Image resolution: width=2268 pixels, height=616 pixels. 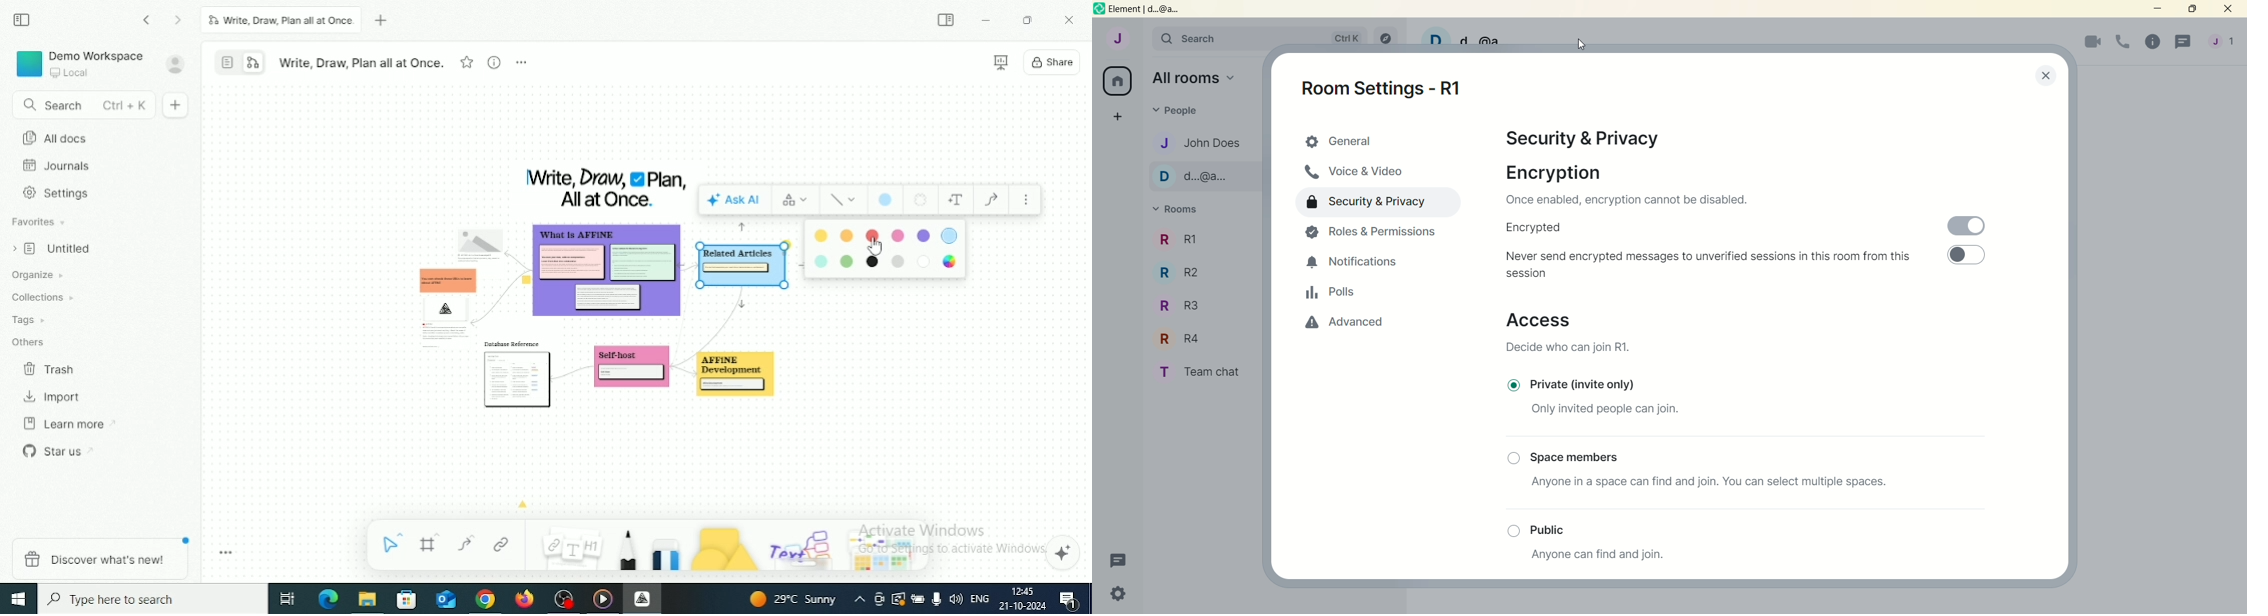 I want to click on Go back, so click(x=148, y=20).